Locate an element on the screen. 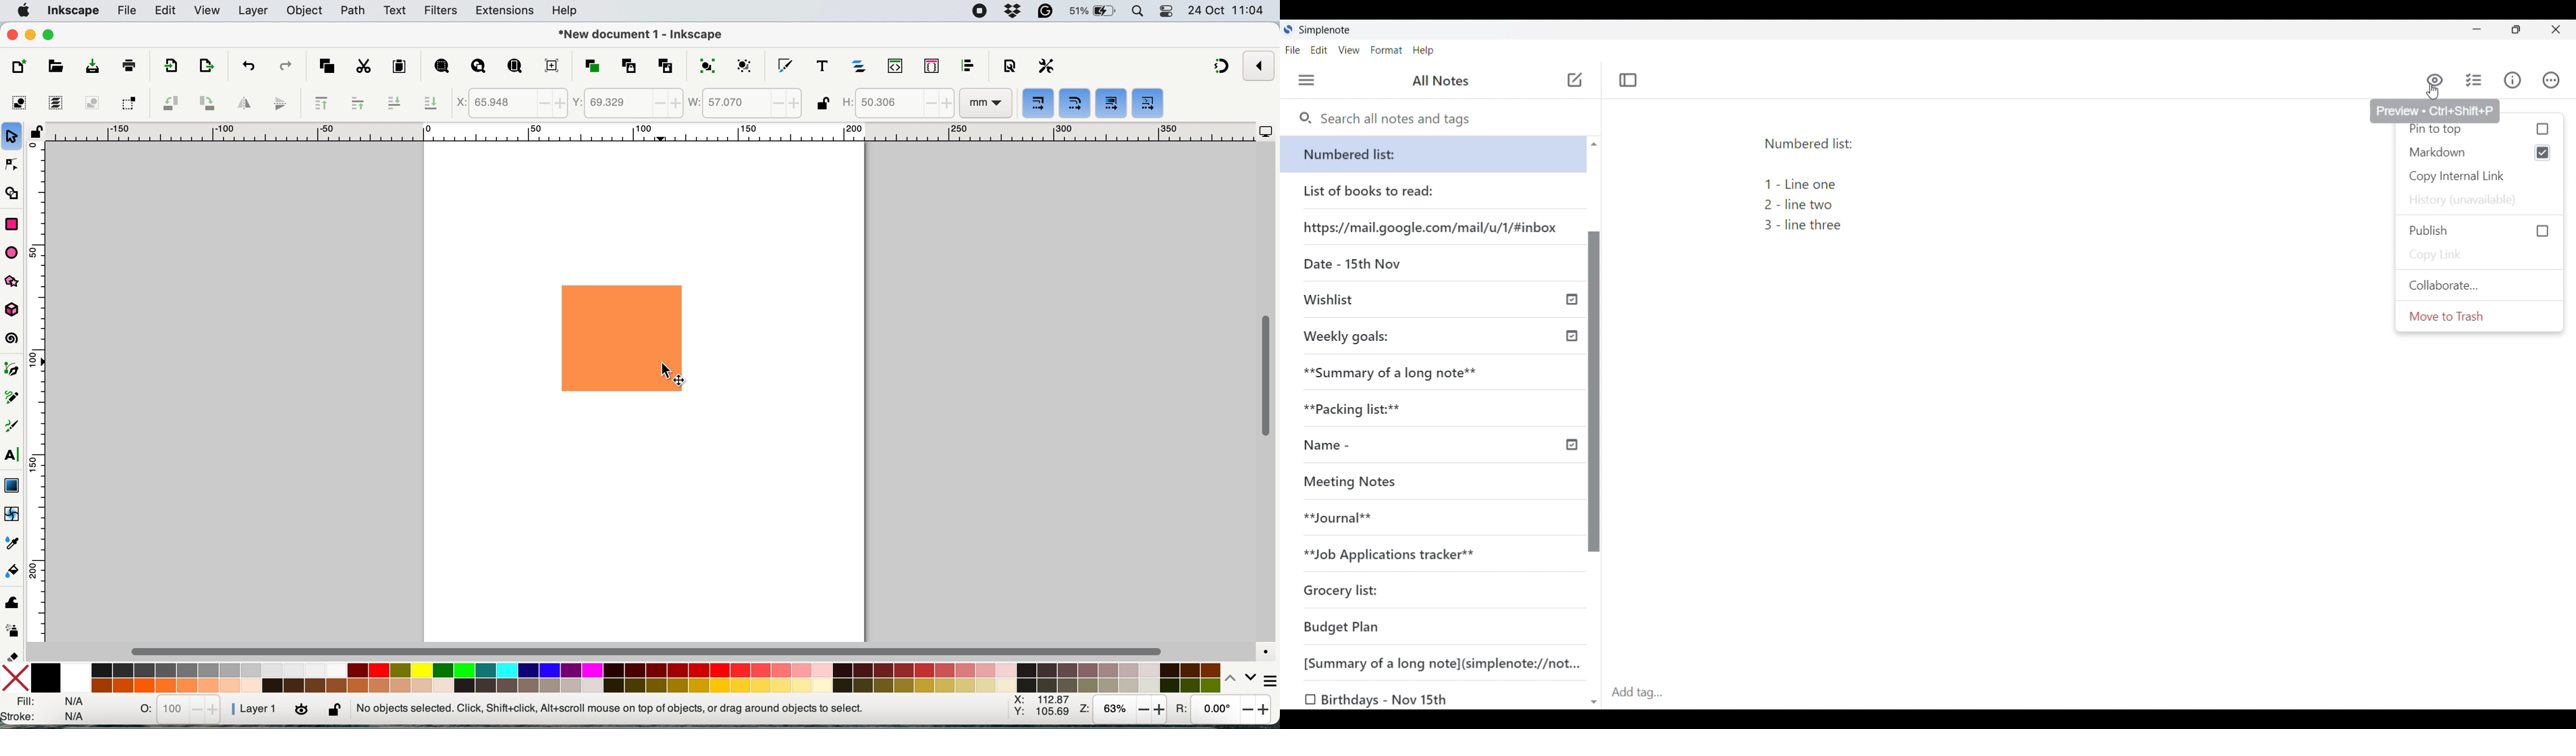  zoom center page is located at coordinates (552, 65).